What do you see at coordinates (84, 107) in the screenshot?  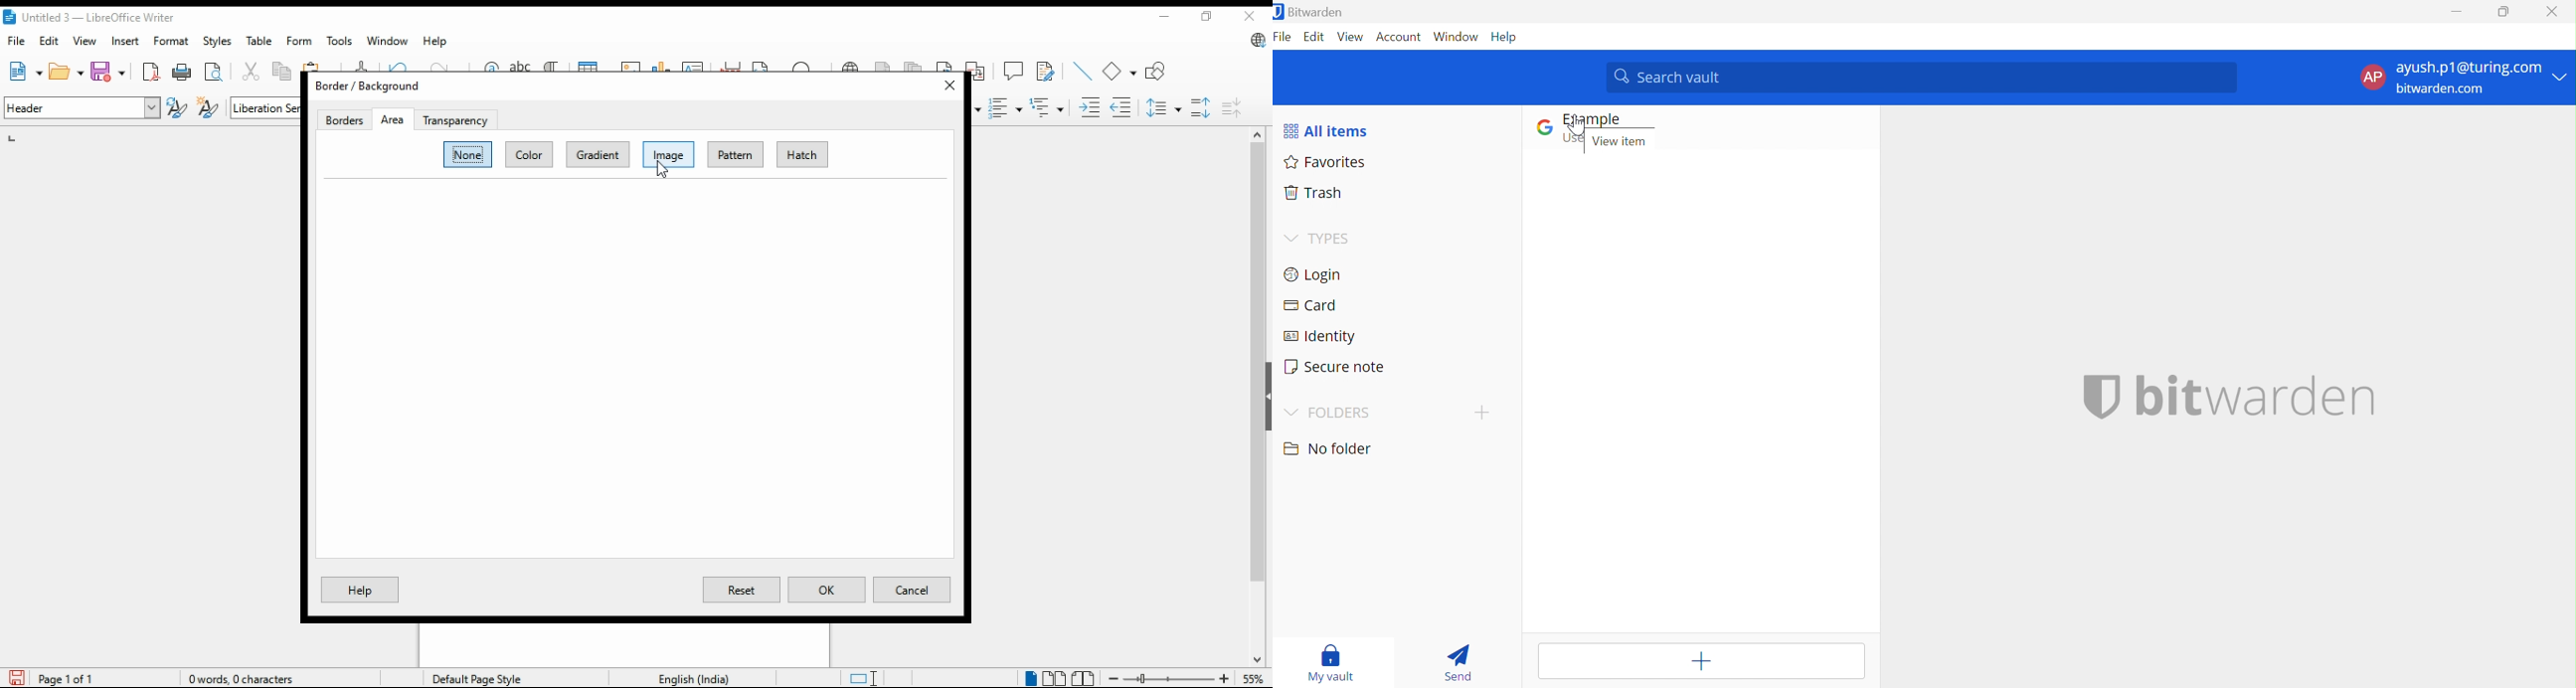 I see `paragraph style` at bounding box center [84, 107].